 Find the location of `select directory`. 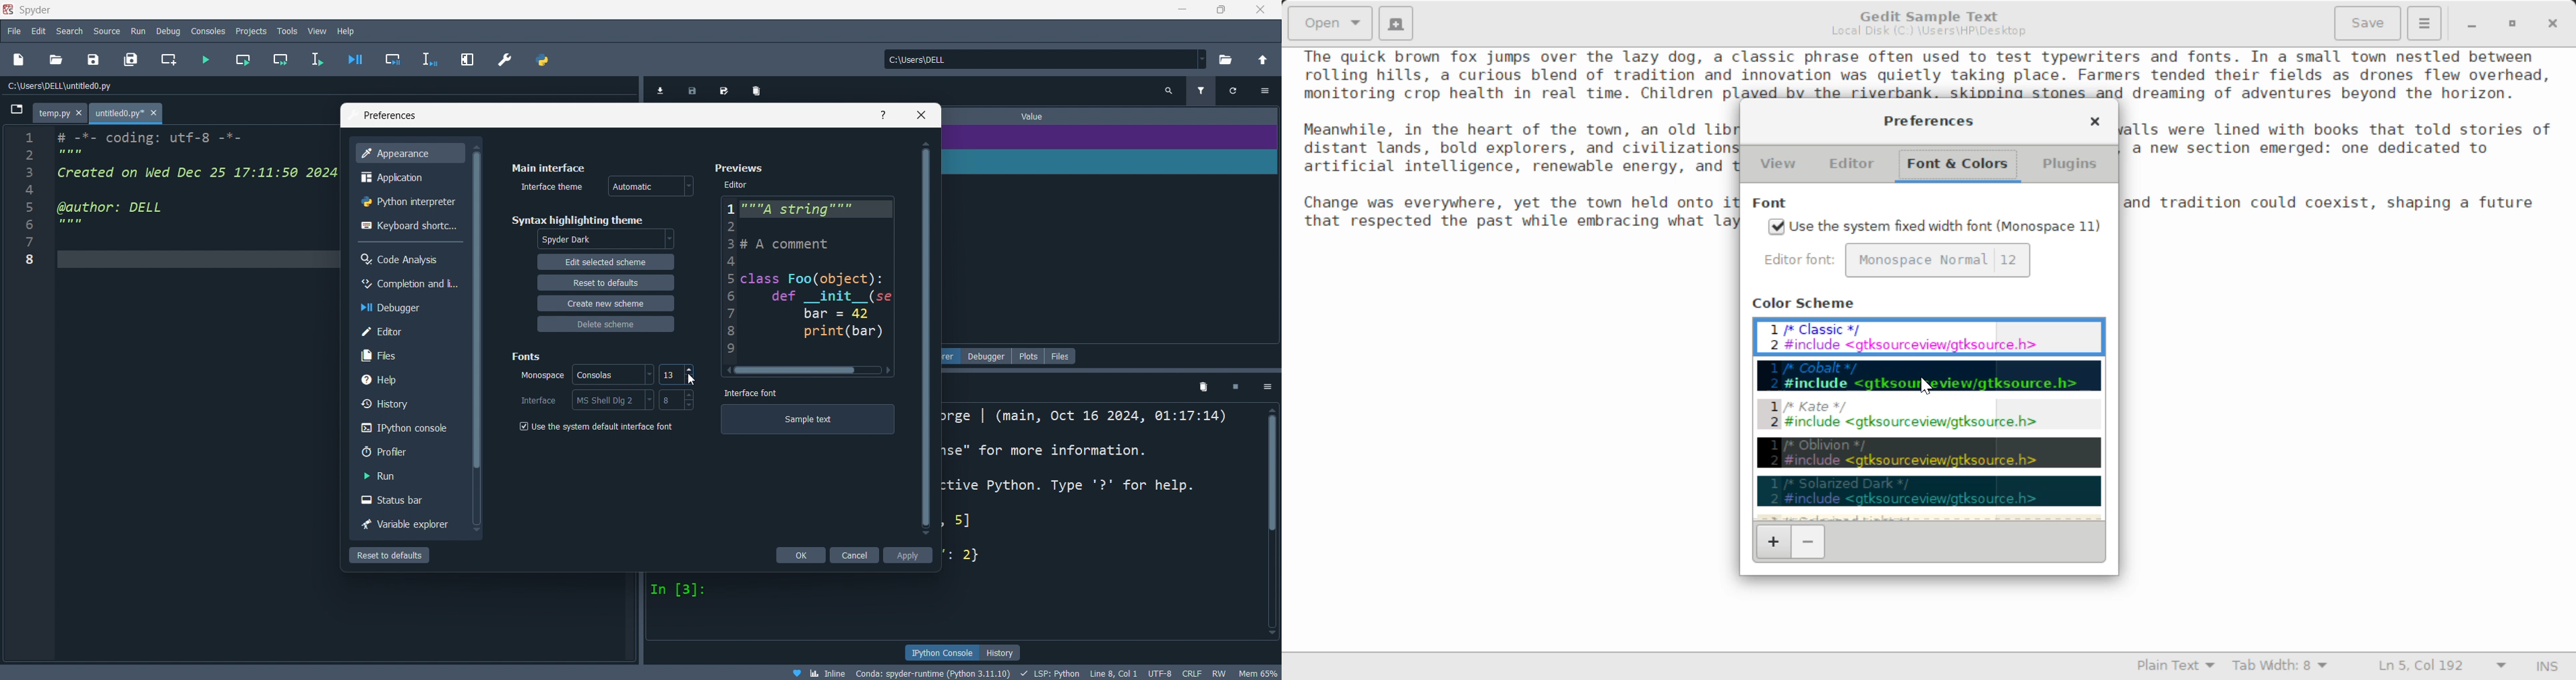

select directory is located at coordinates (1226, 59).